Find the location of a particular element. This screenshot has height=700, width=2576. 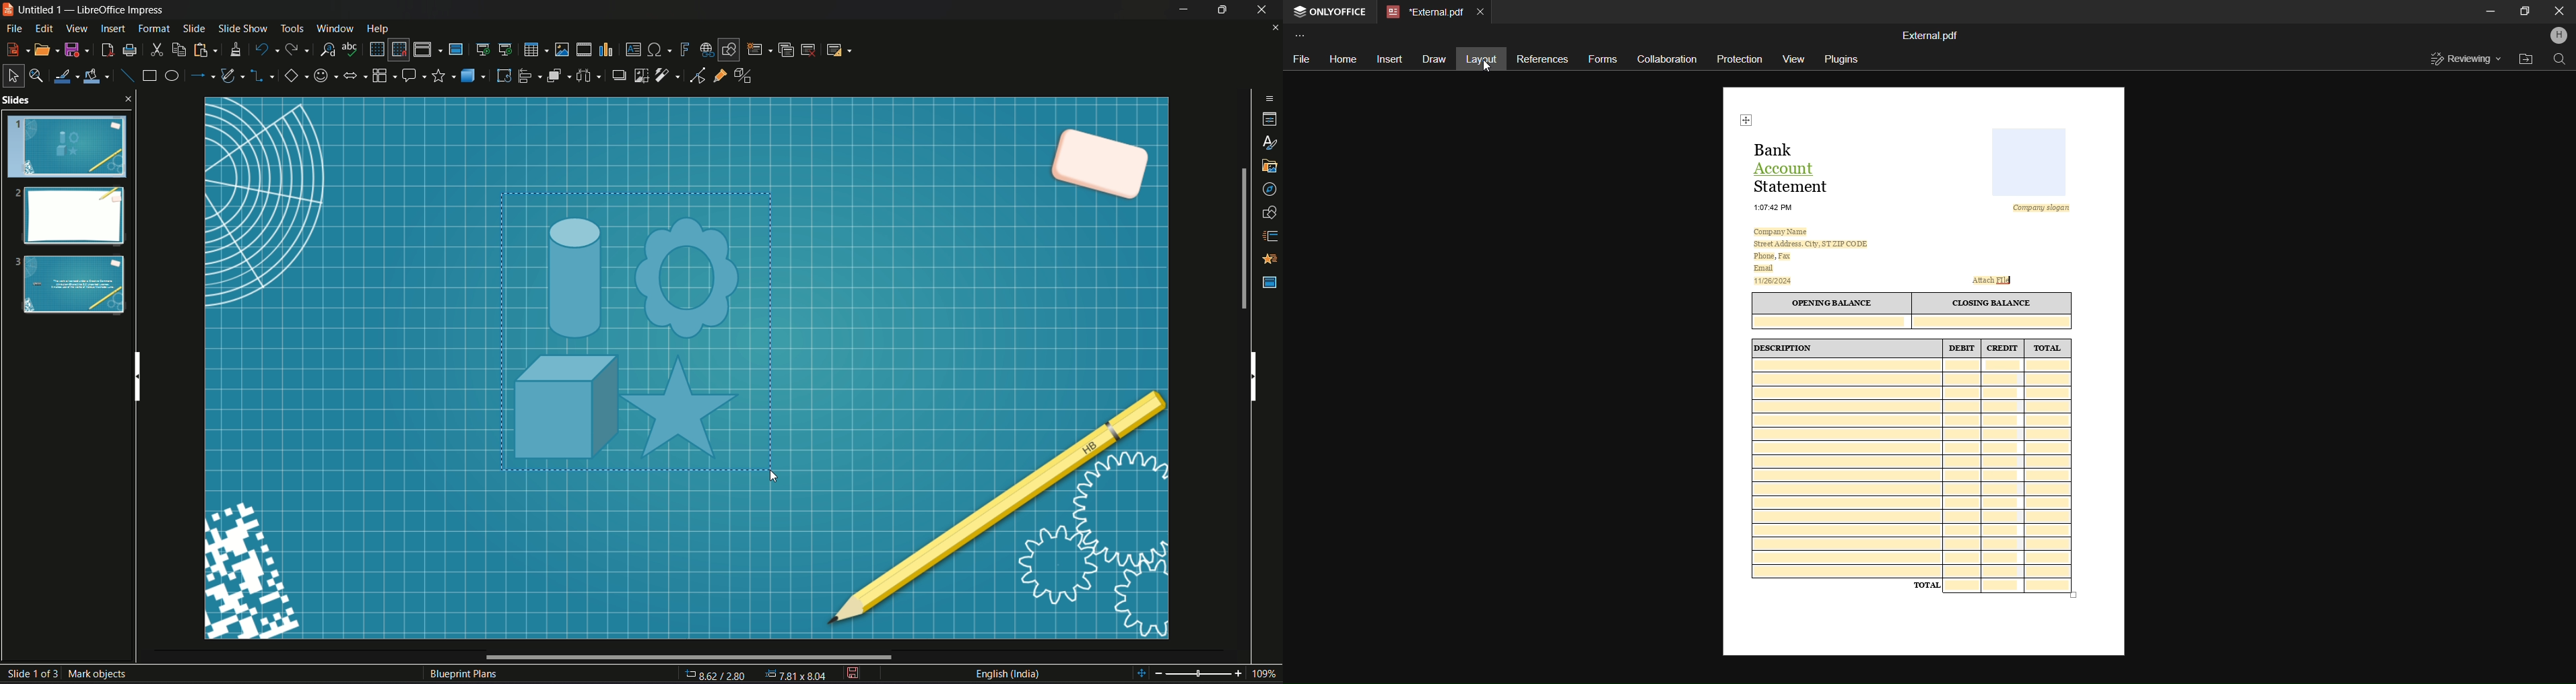

symbol shape is located at coordinates (324, 77).